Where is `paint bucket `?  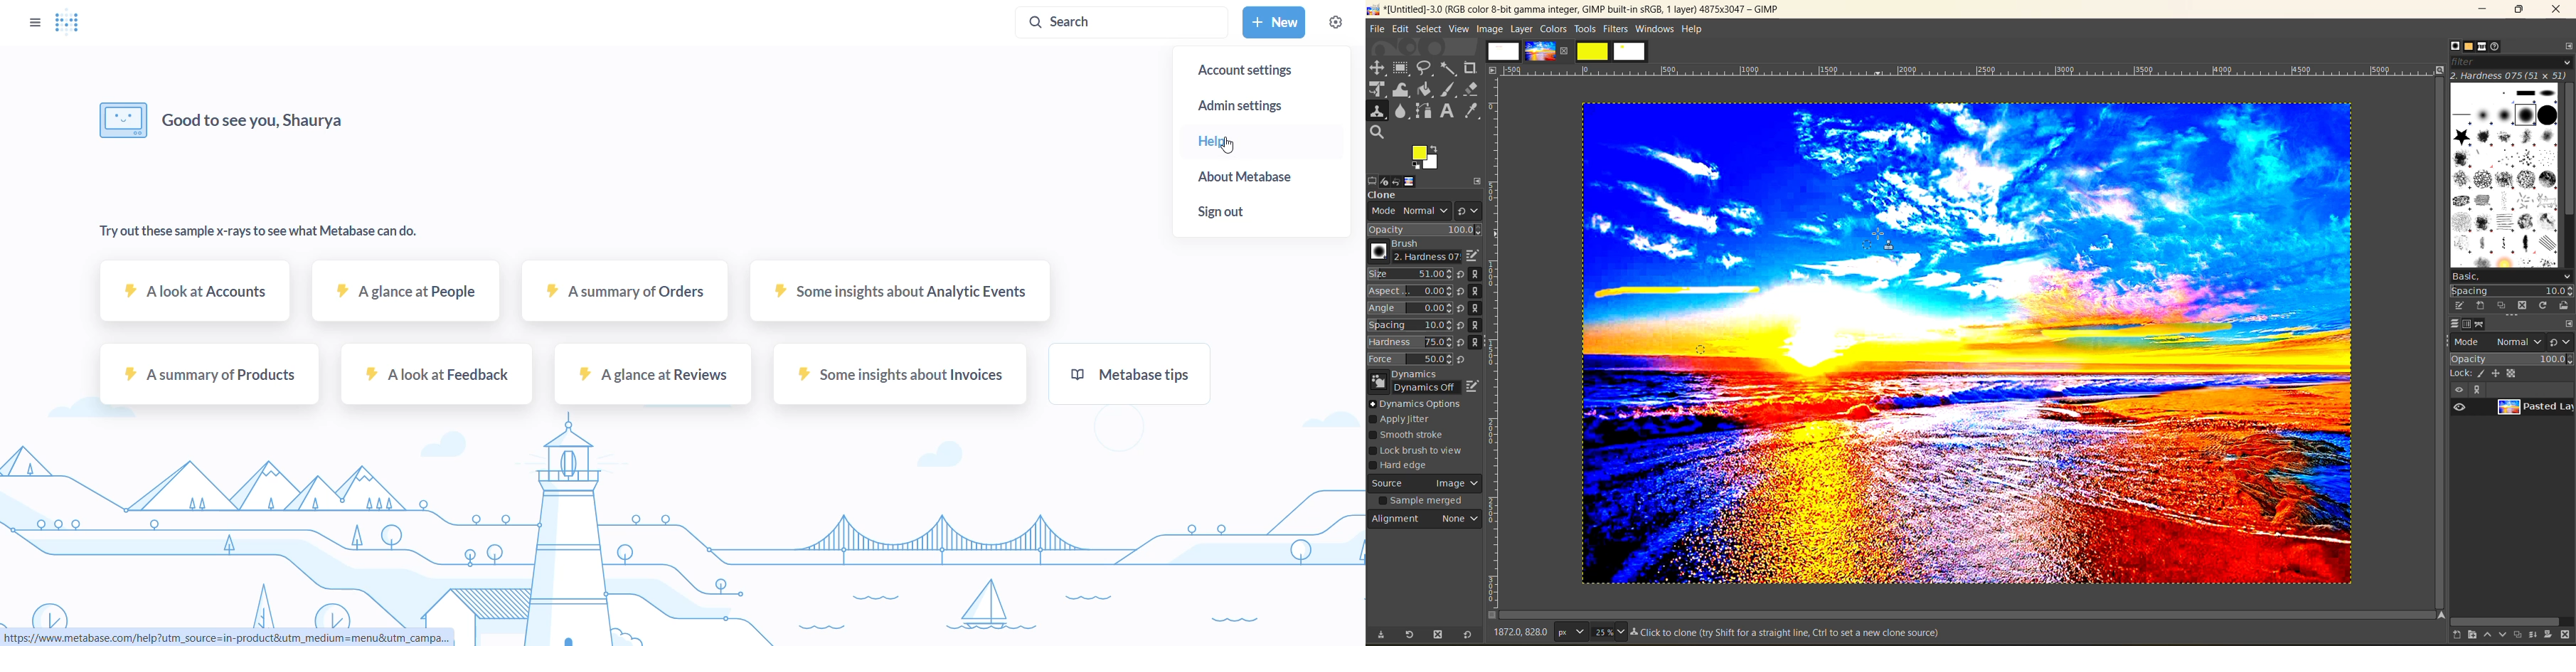 paint bucket  is located at coordinates (1429, 90).